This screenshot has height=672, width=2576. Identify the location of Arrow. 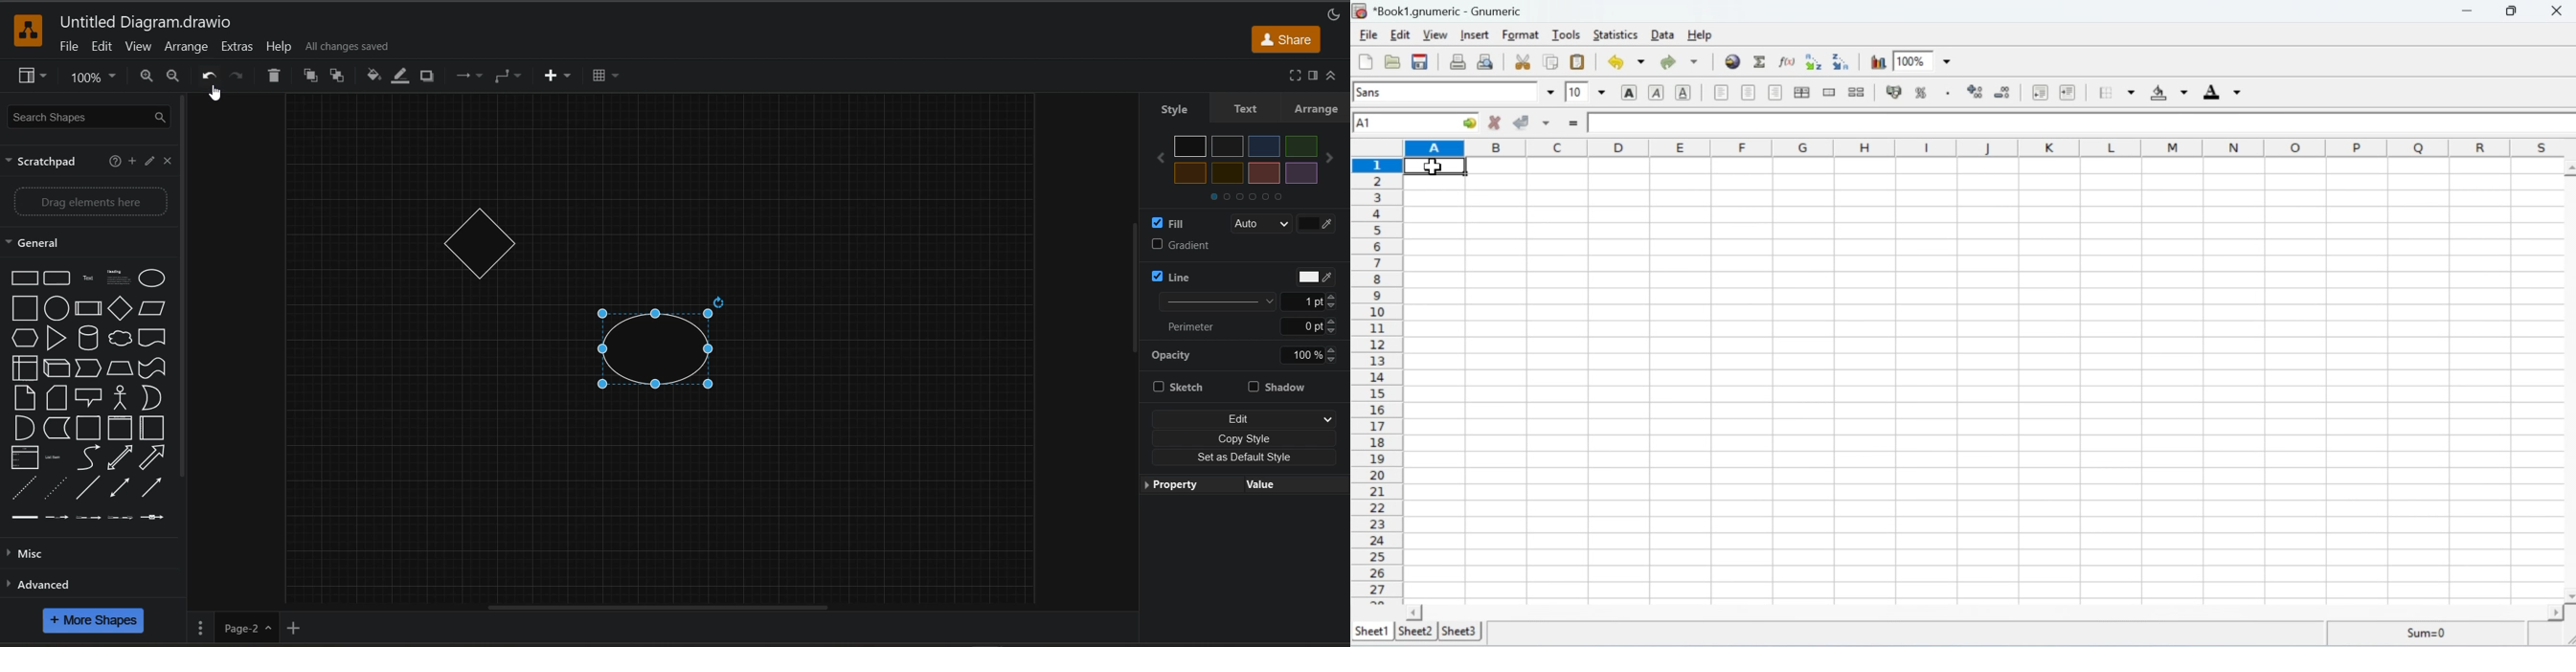
(153, 459).